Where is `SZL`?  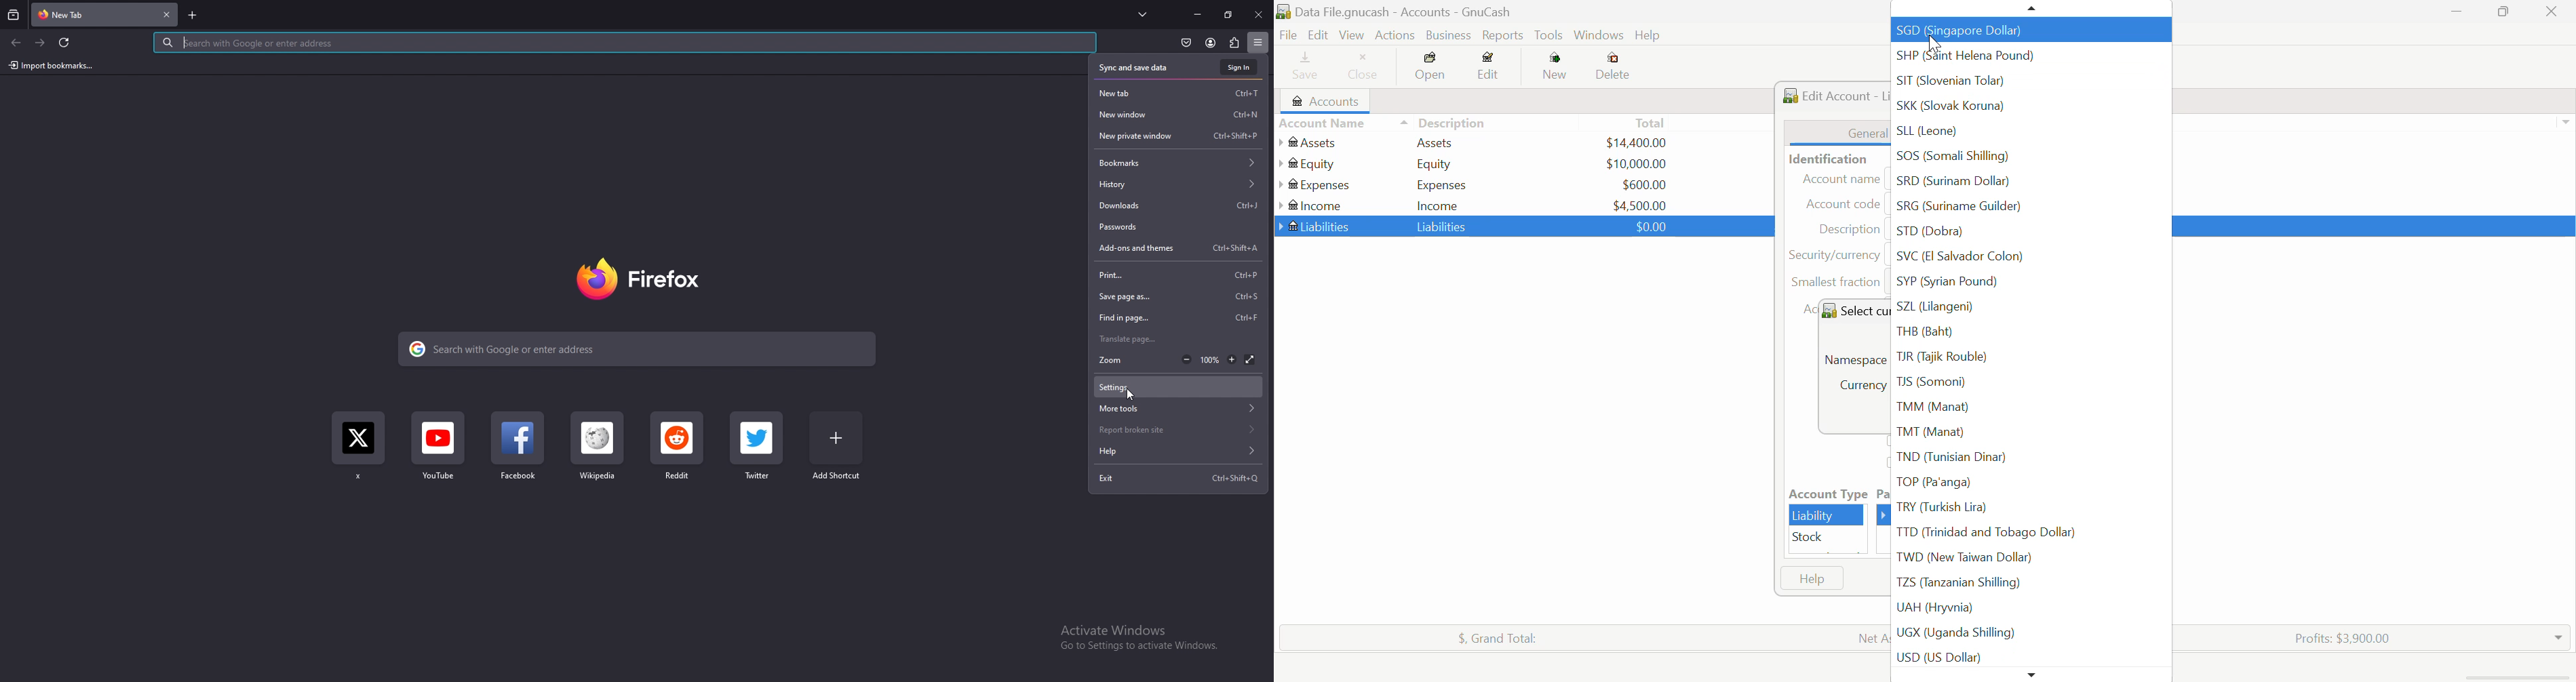
SZL is located at coordinates (2029, 308).